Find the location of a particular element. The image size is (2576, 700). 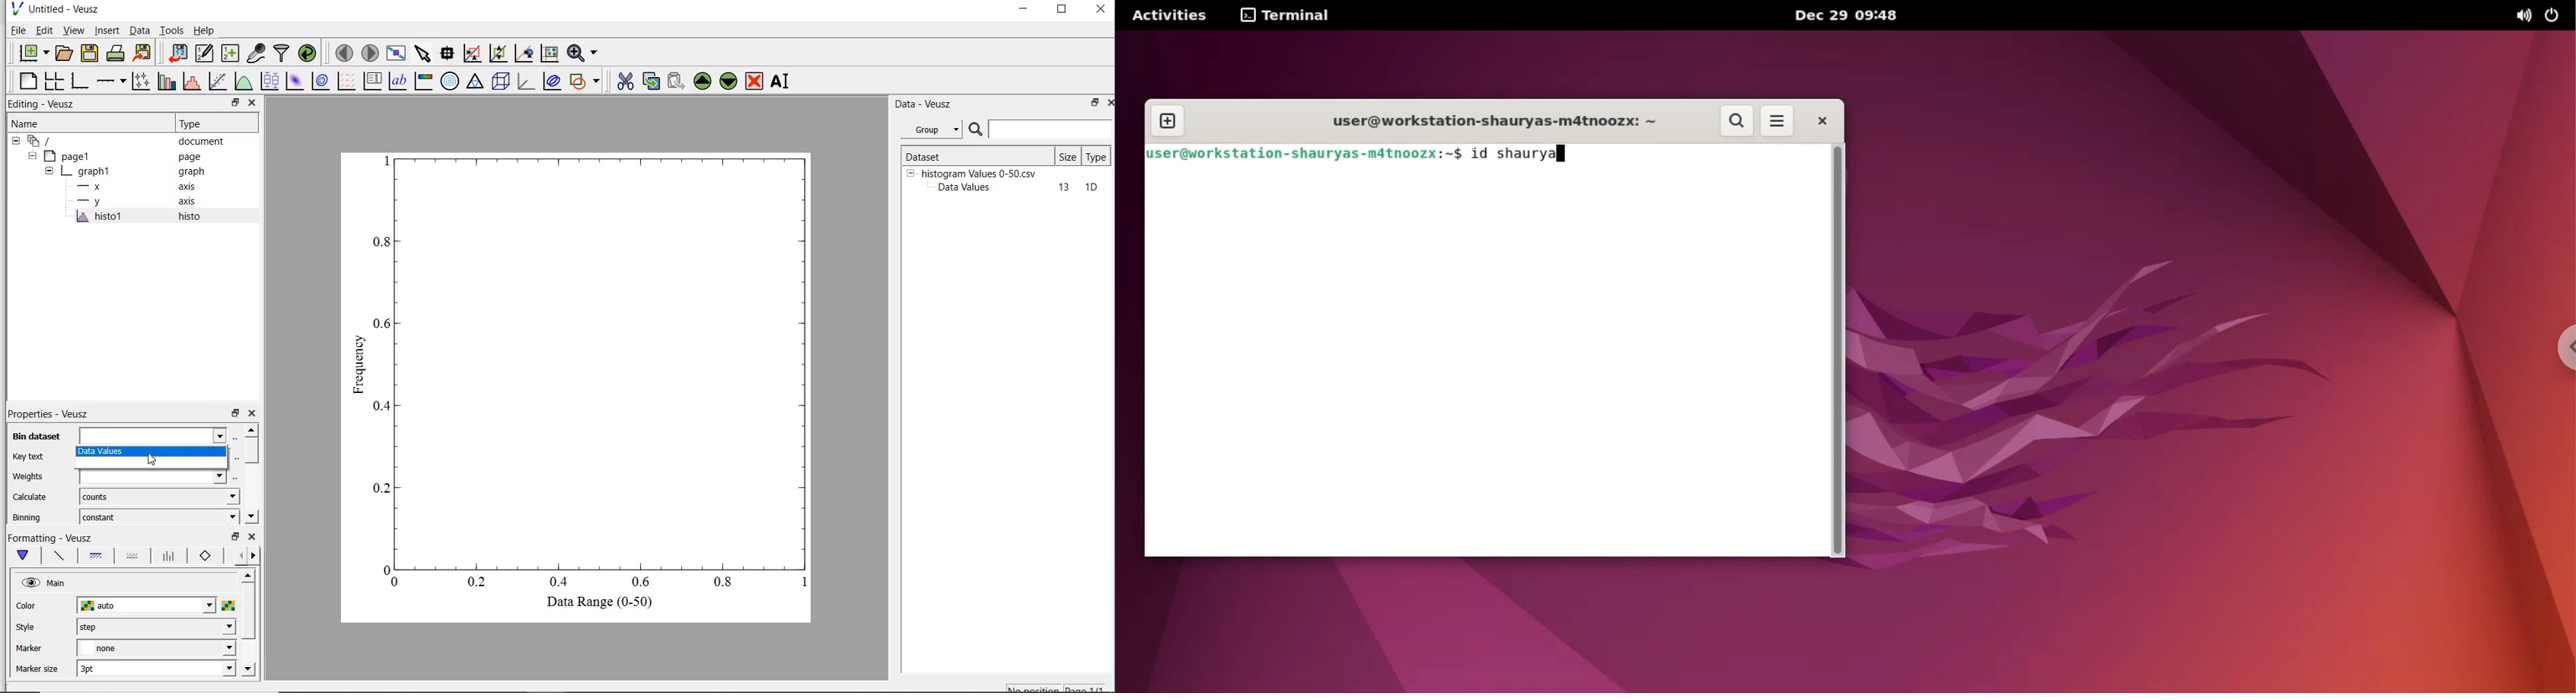

ternary graph is located at coordinates (476, 82).